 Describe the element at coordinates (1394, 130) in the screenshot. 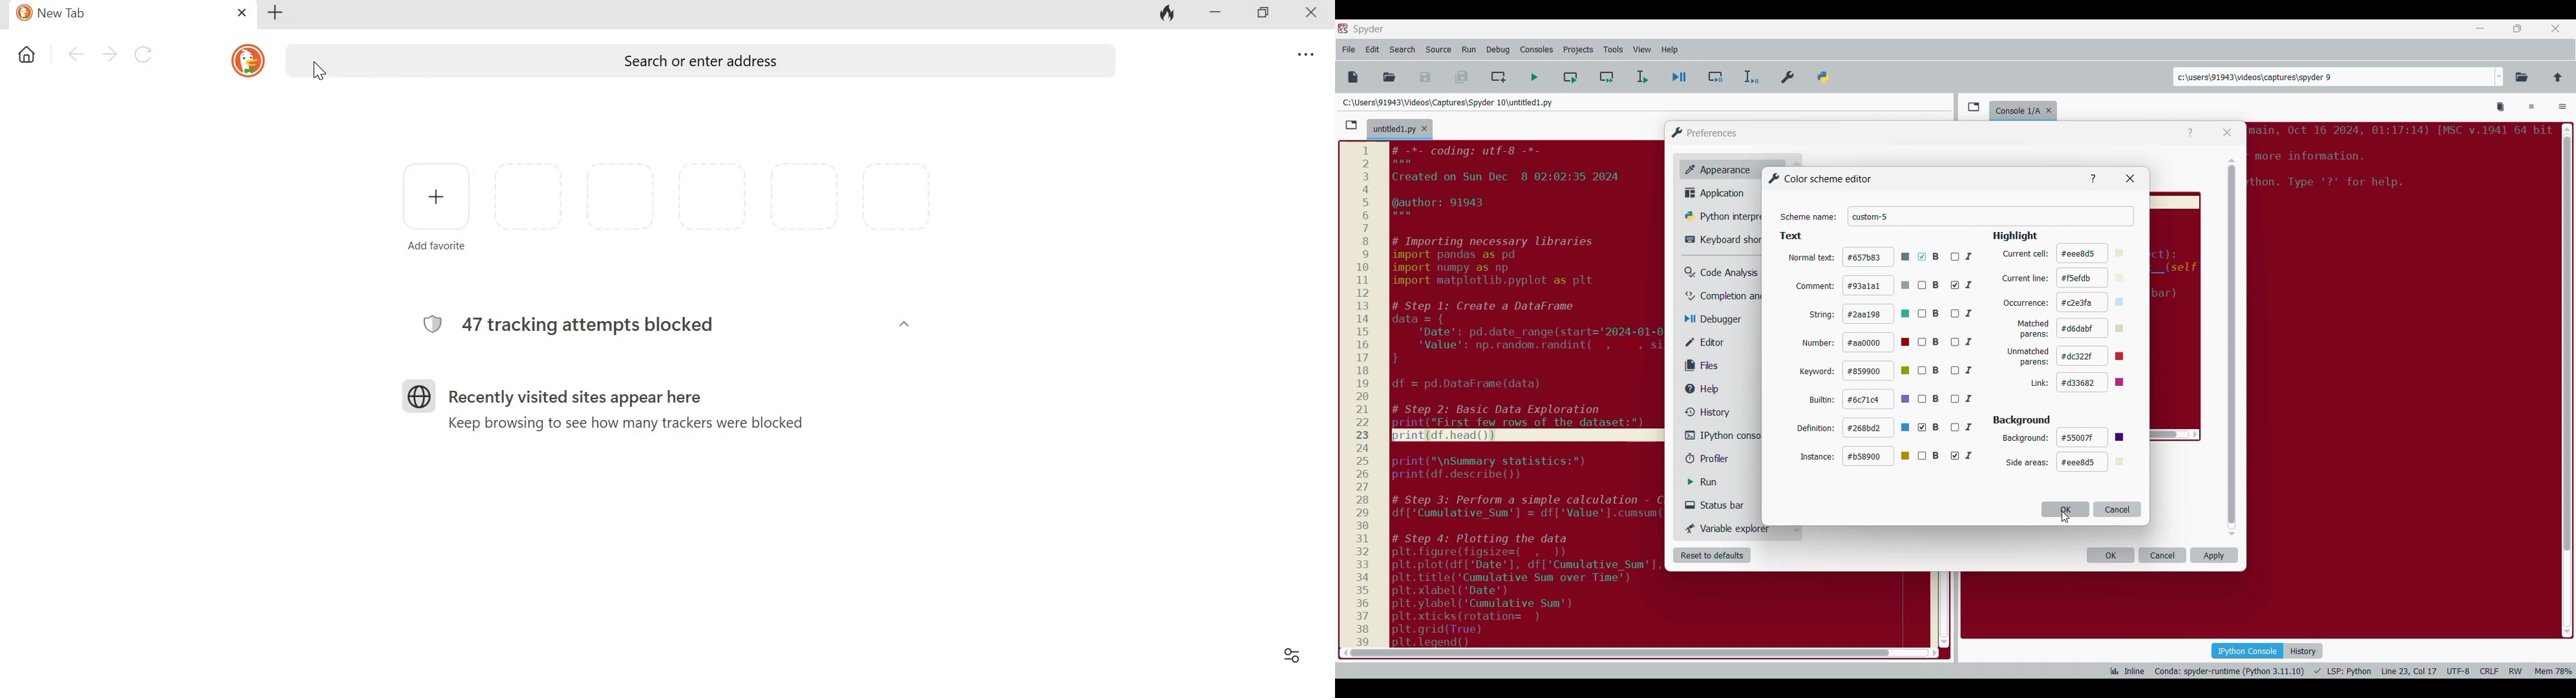

I see `Current tab` at that location.